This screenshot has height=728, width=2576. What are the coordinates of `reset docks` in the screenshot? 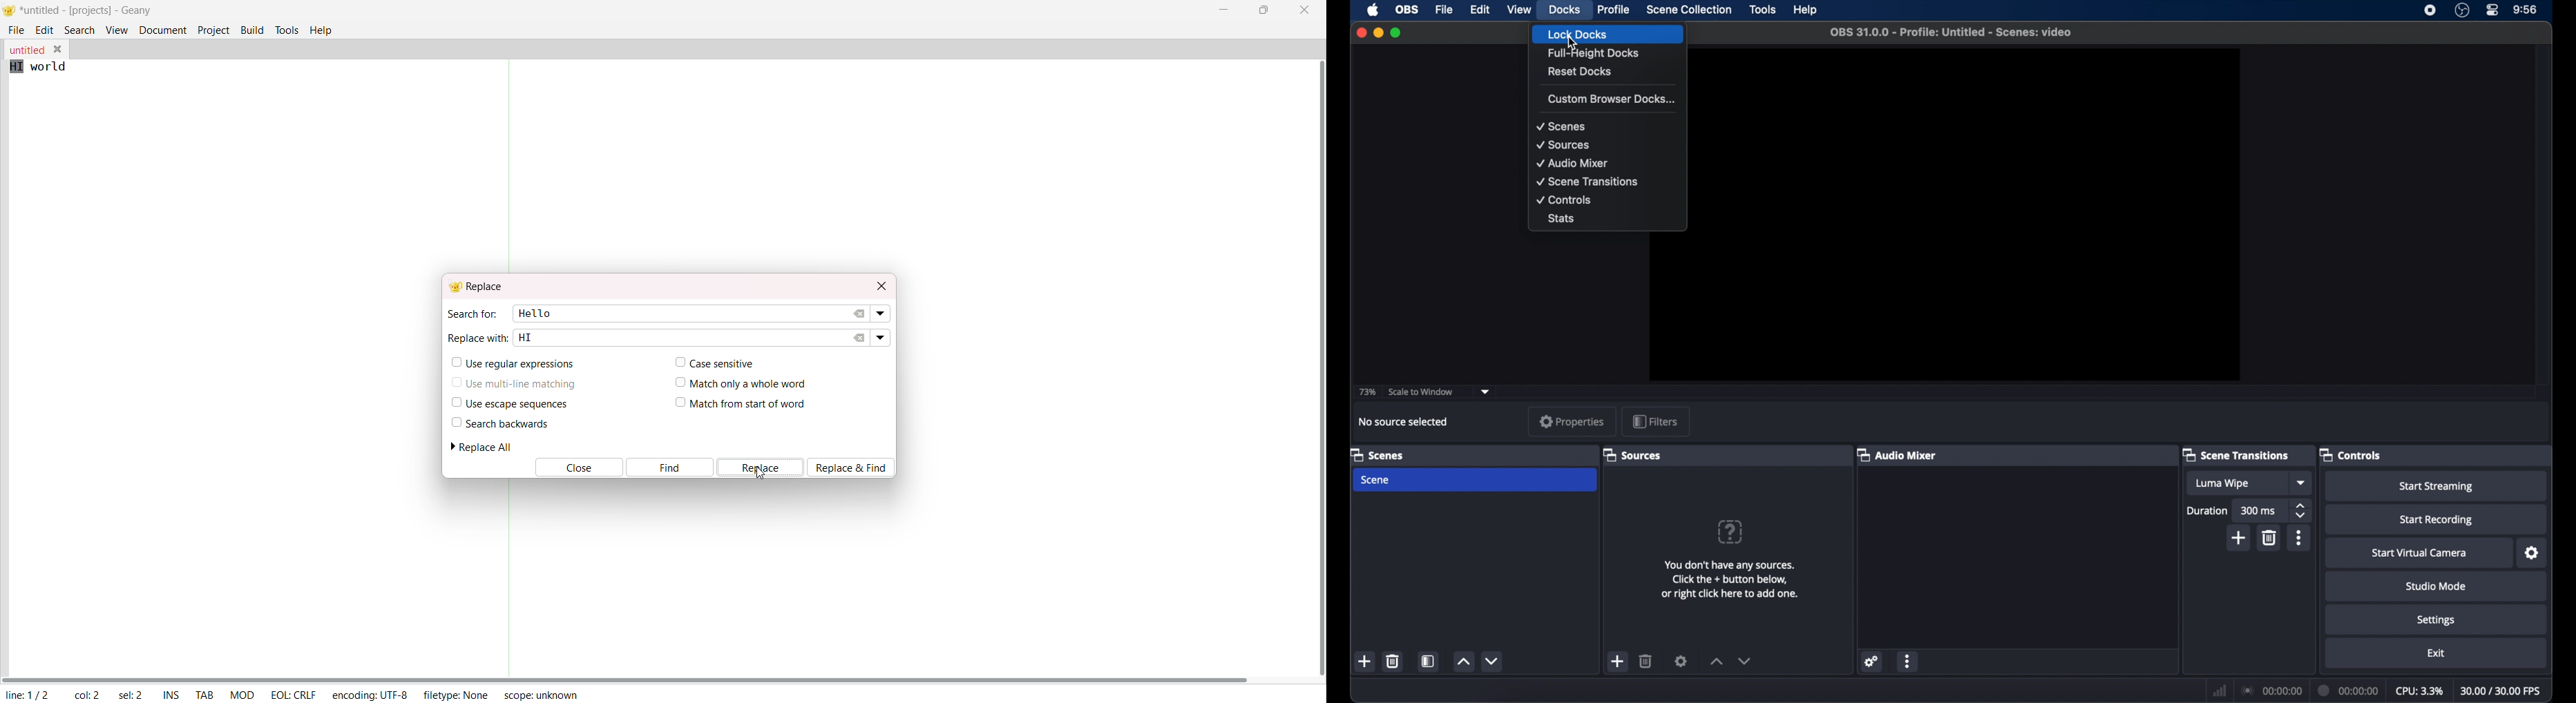 It's located at (1581, 72).